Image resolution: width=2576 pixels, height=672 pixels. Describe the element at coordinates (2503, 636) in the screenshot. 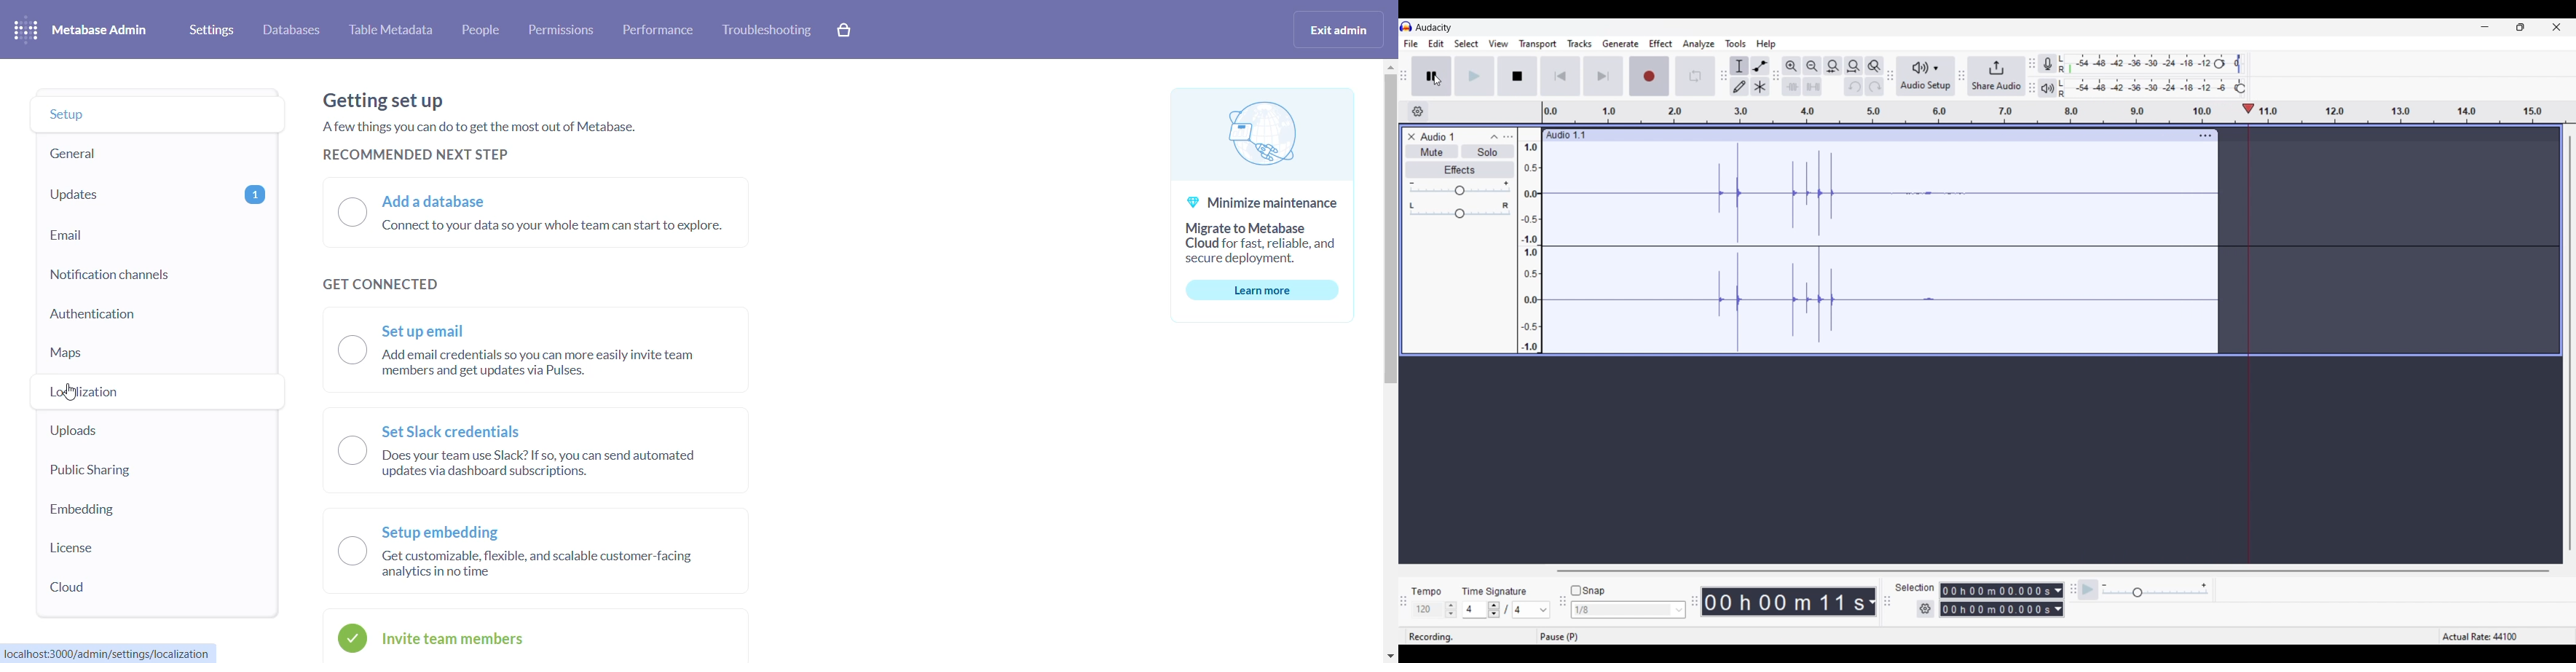

I see `Actual rate` at that location.